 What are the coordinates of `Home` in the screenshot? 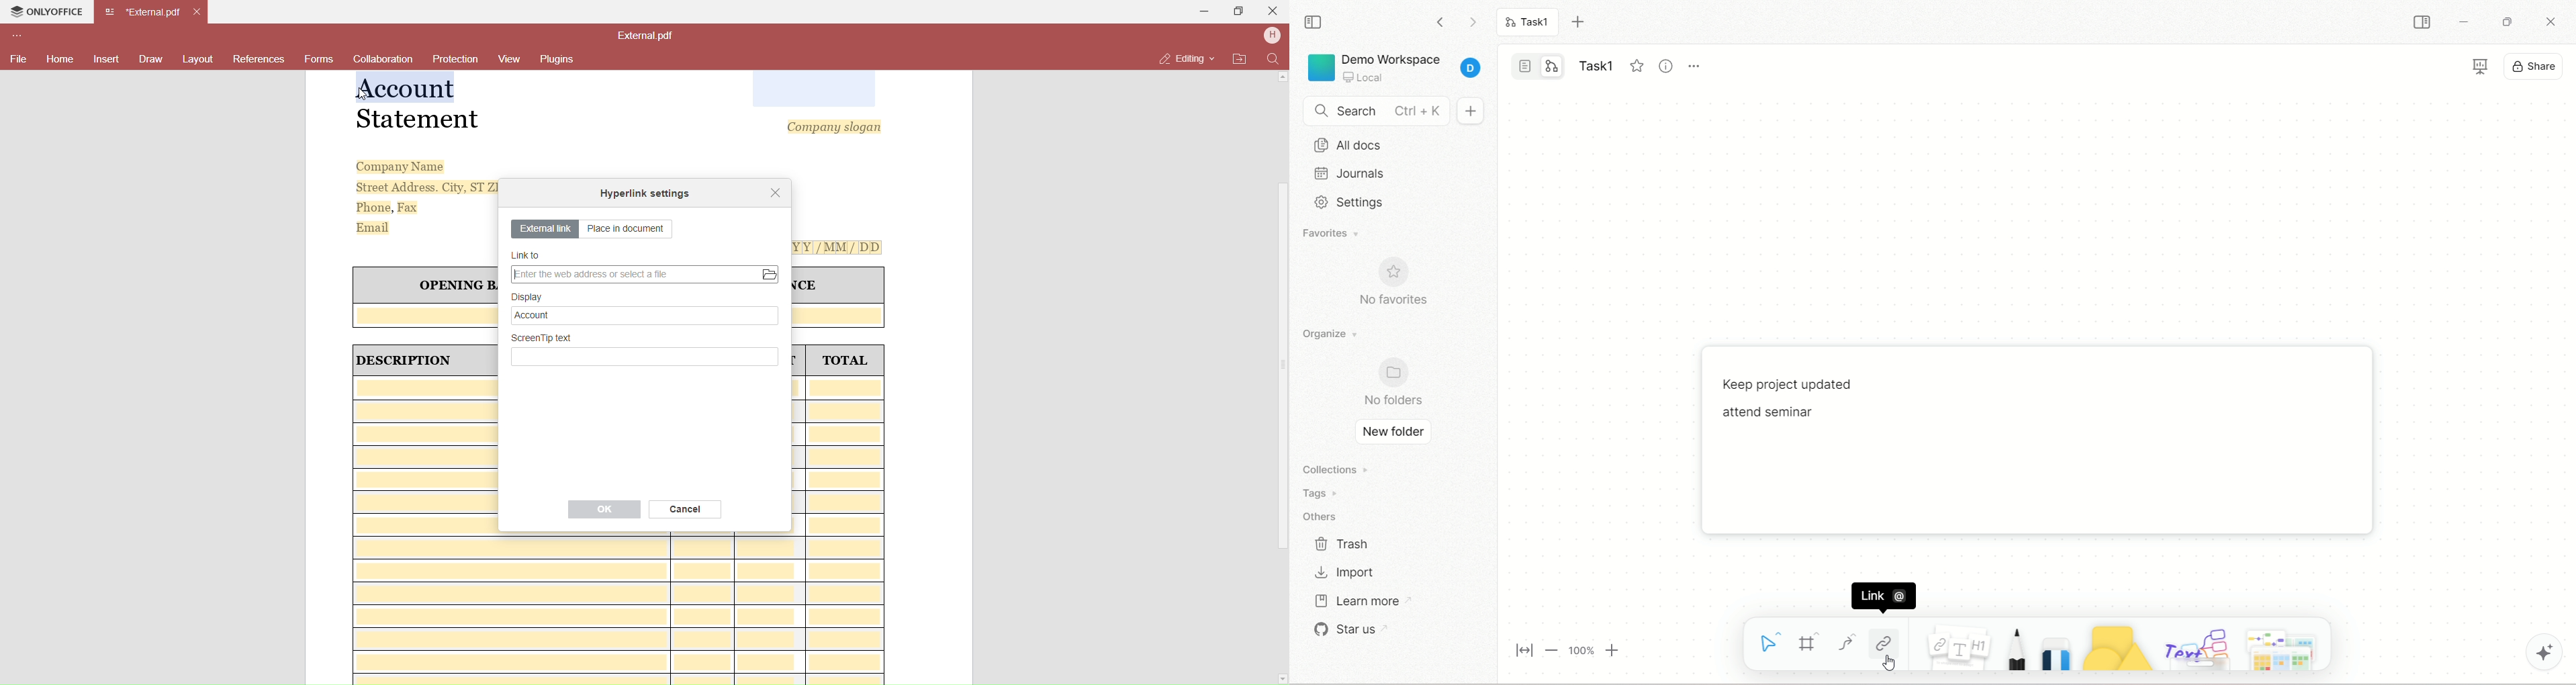 It's located at (61, 60).